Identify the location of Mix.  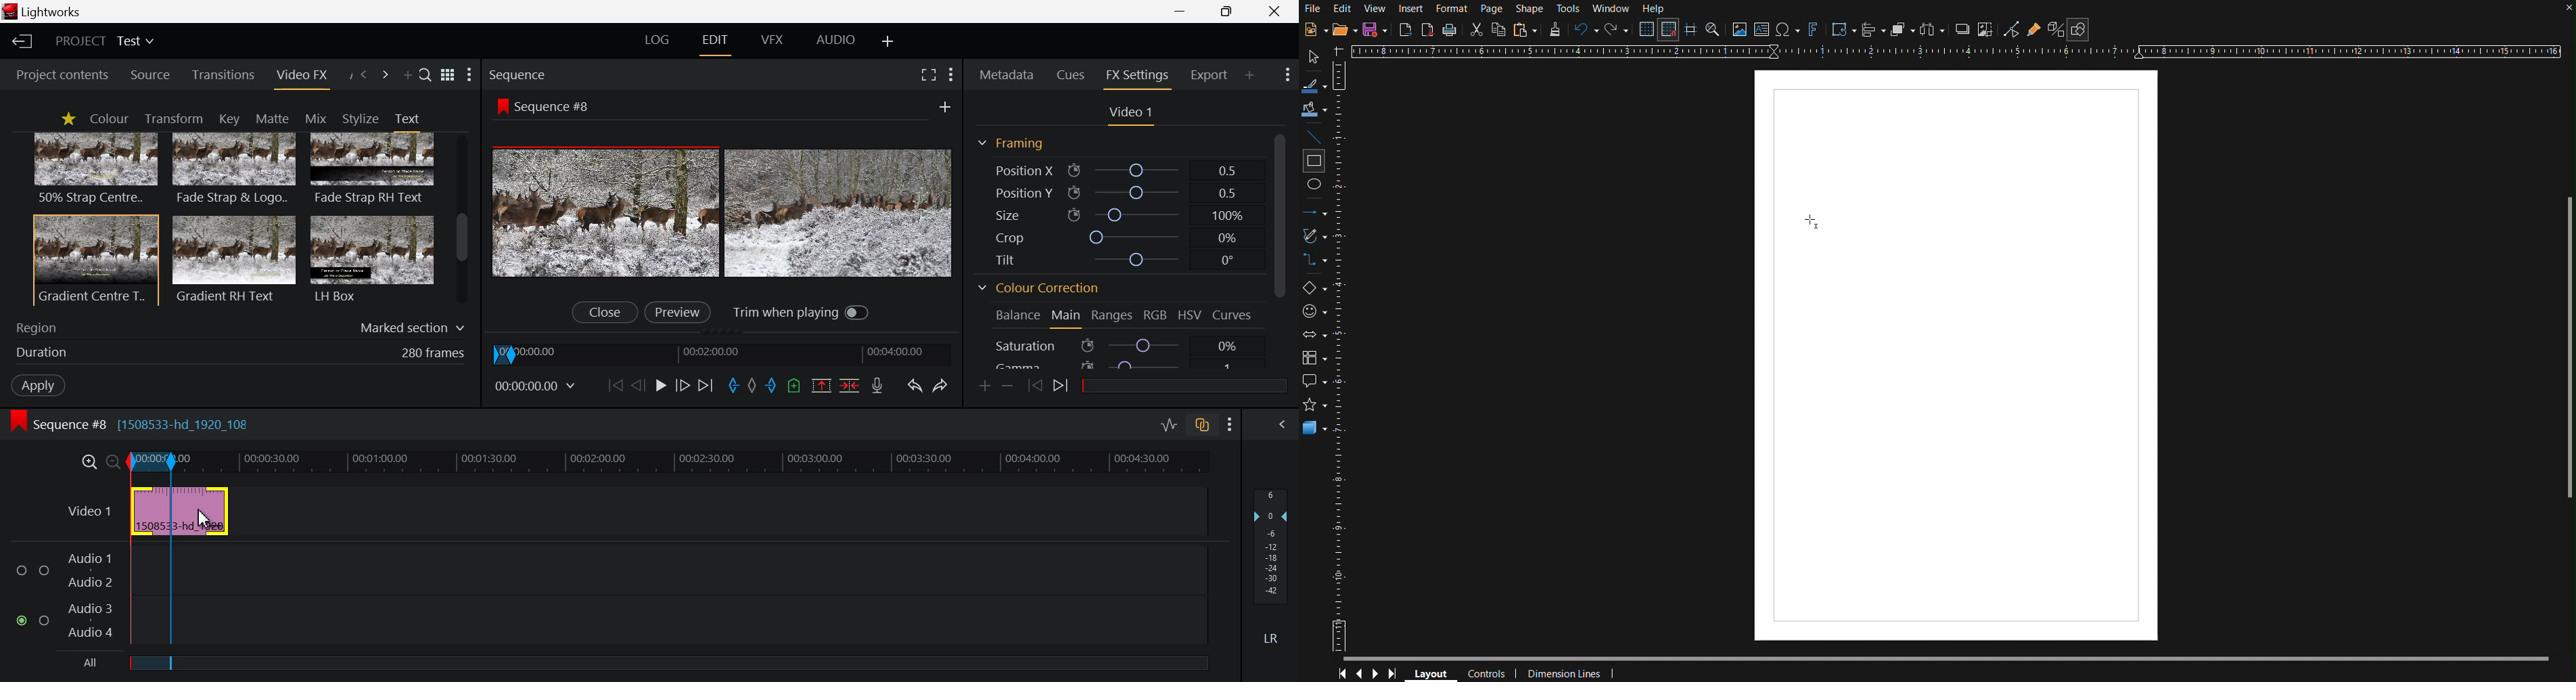
(320, 118).